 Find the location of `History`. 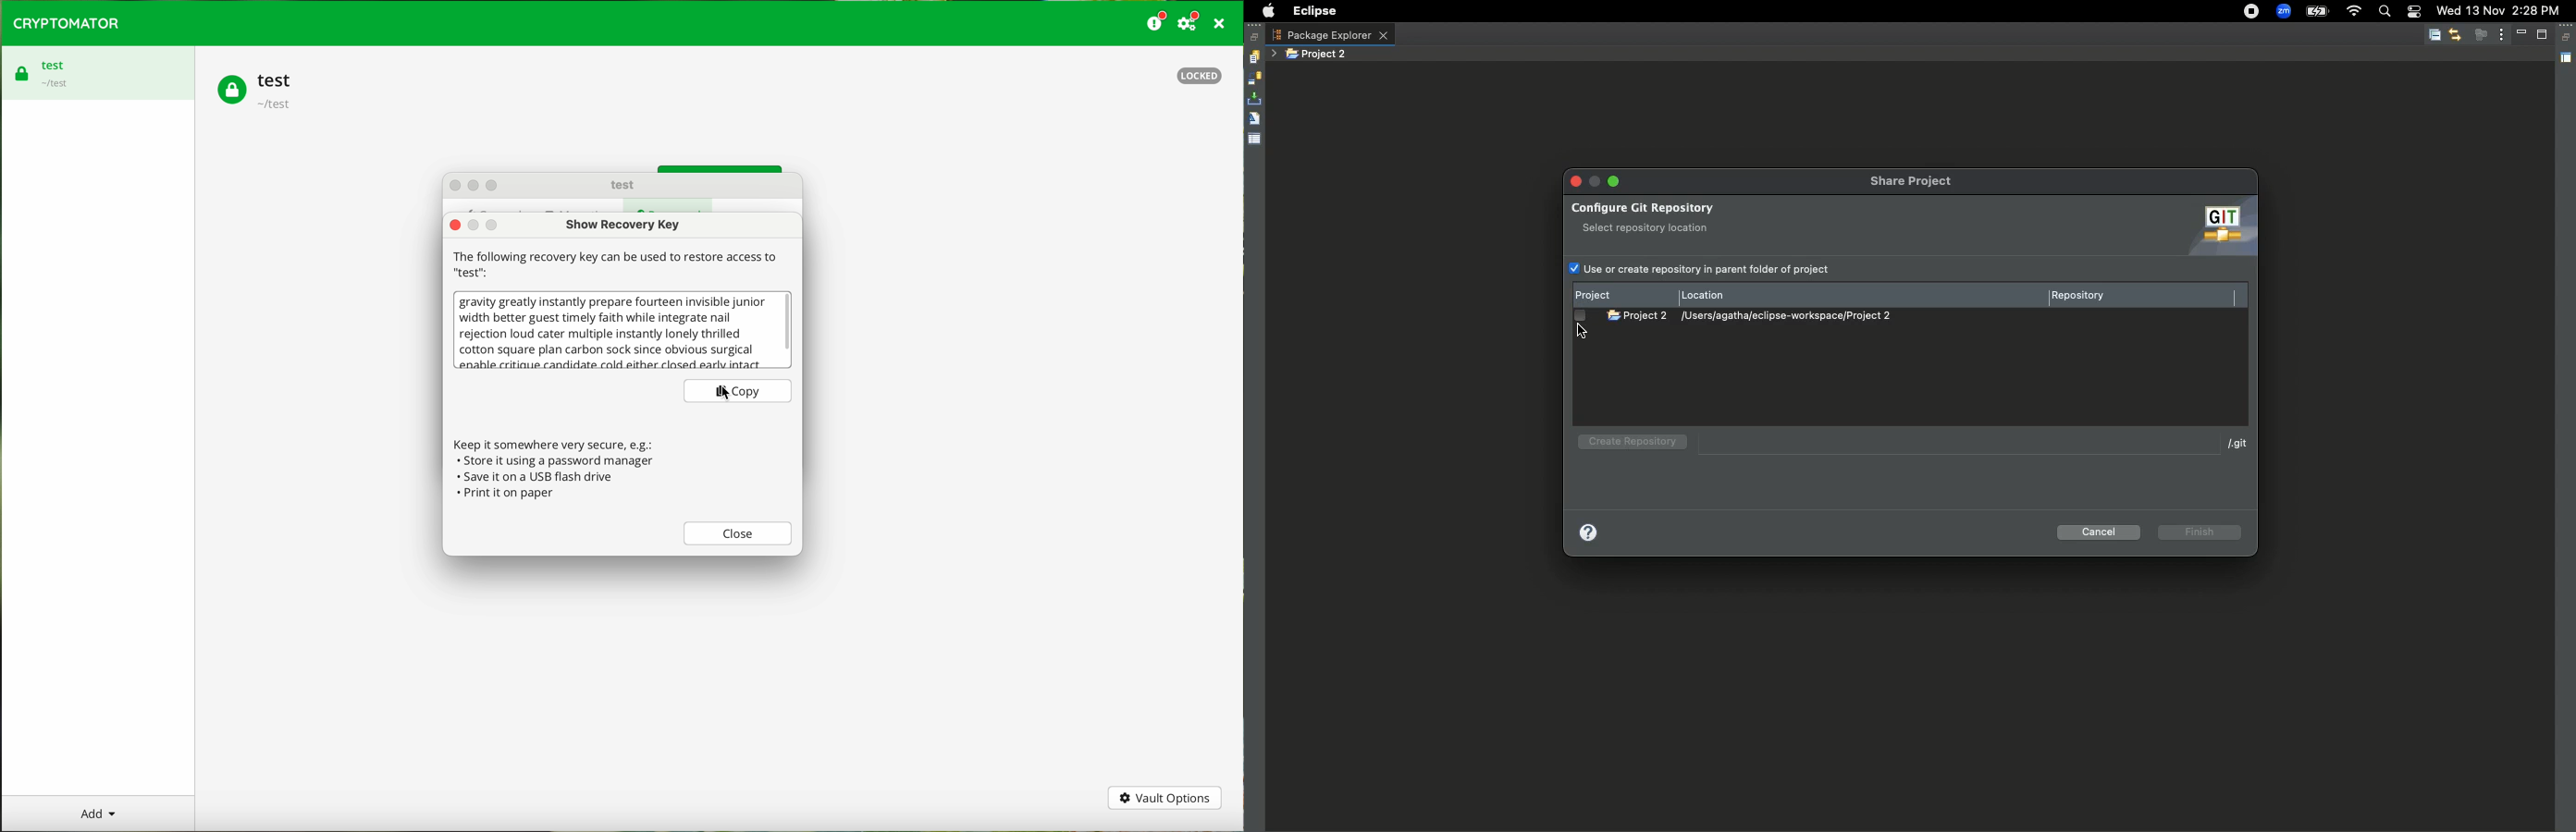

History is located at coordinates (1253, 57).